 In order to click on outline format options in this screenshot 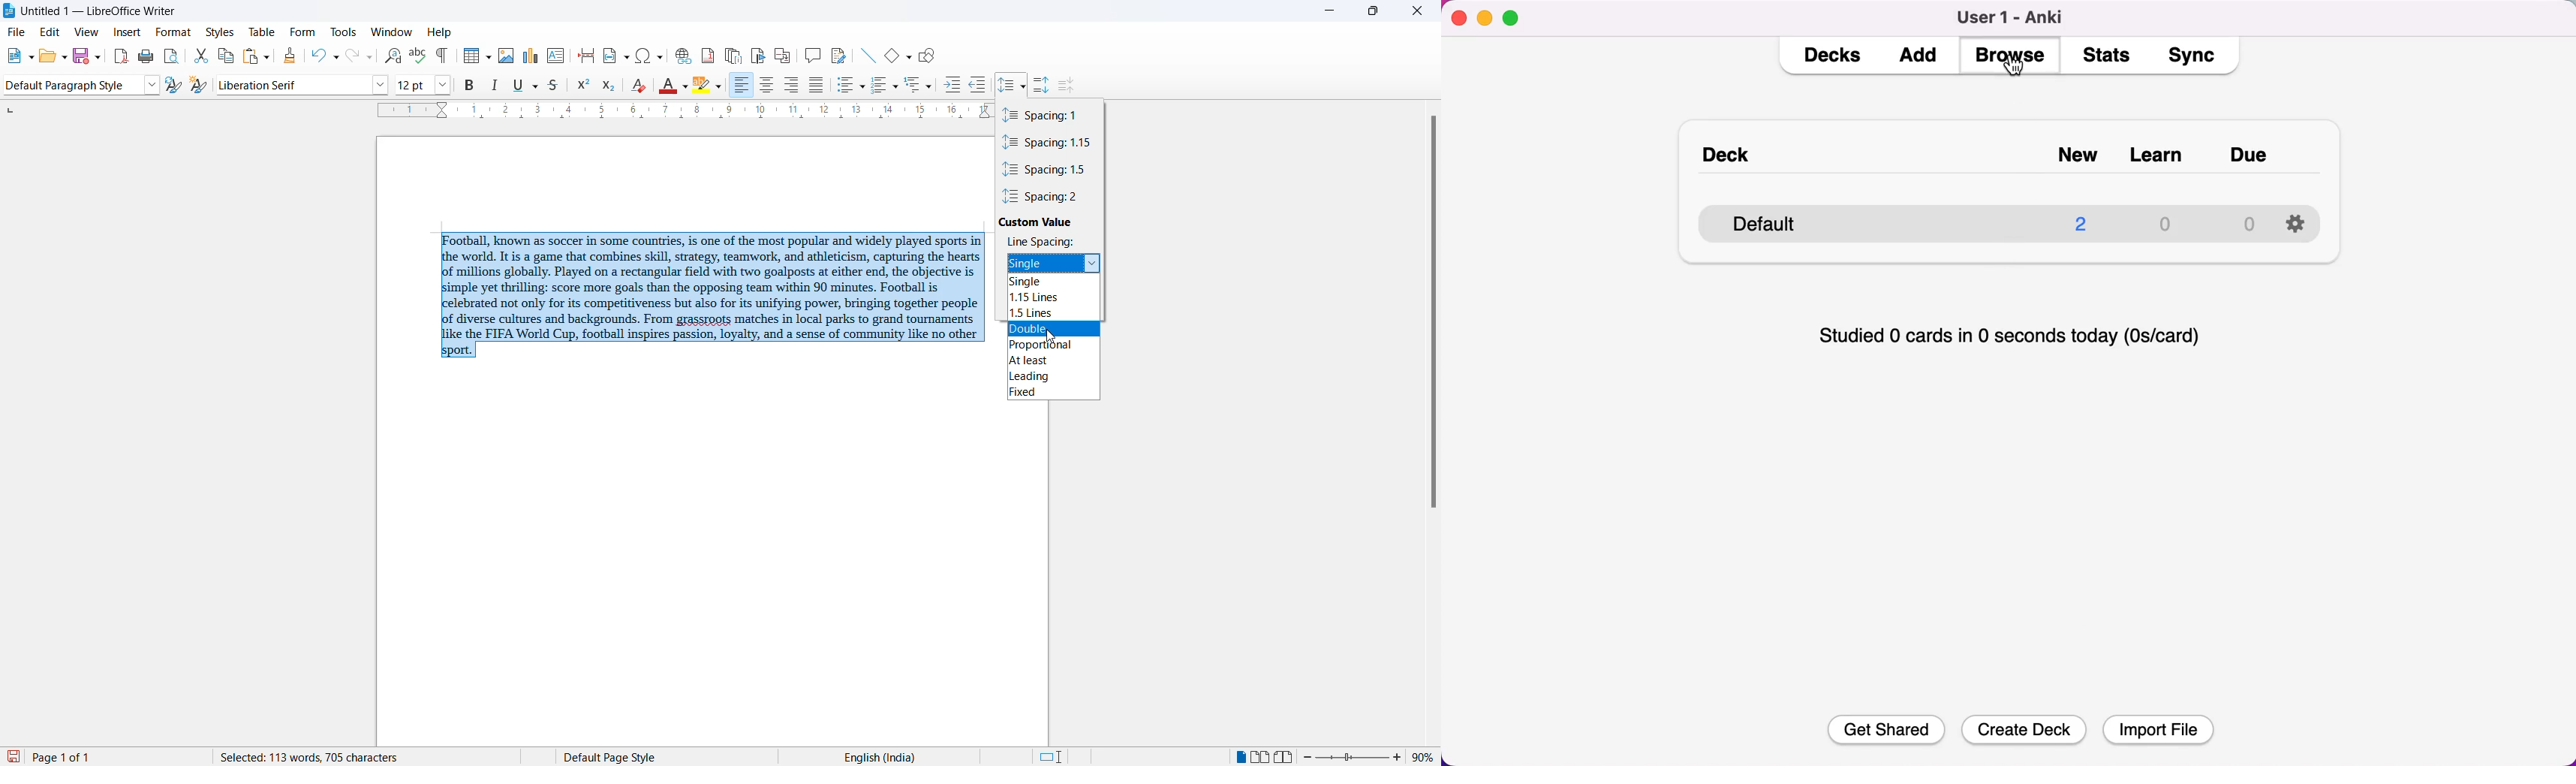, I will do `click(930, 86)`.